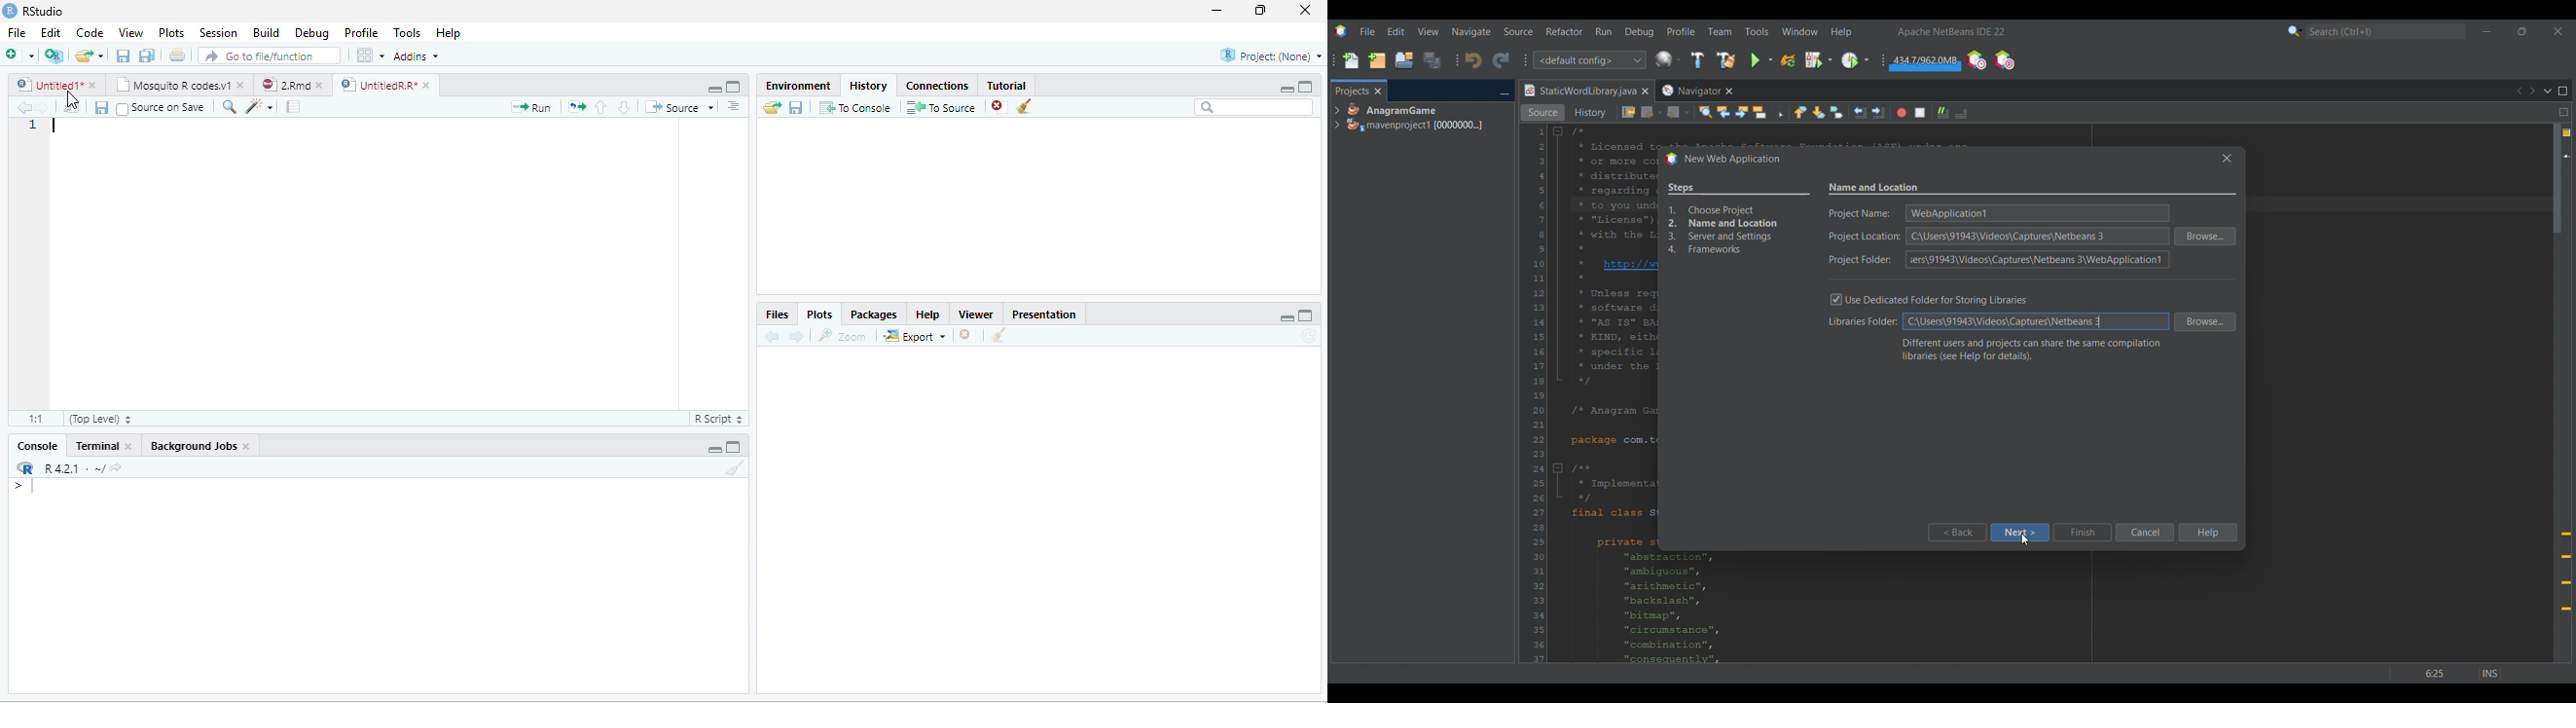  I want to click on Tools, so click(408, 32).